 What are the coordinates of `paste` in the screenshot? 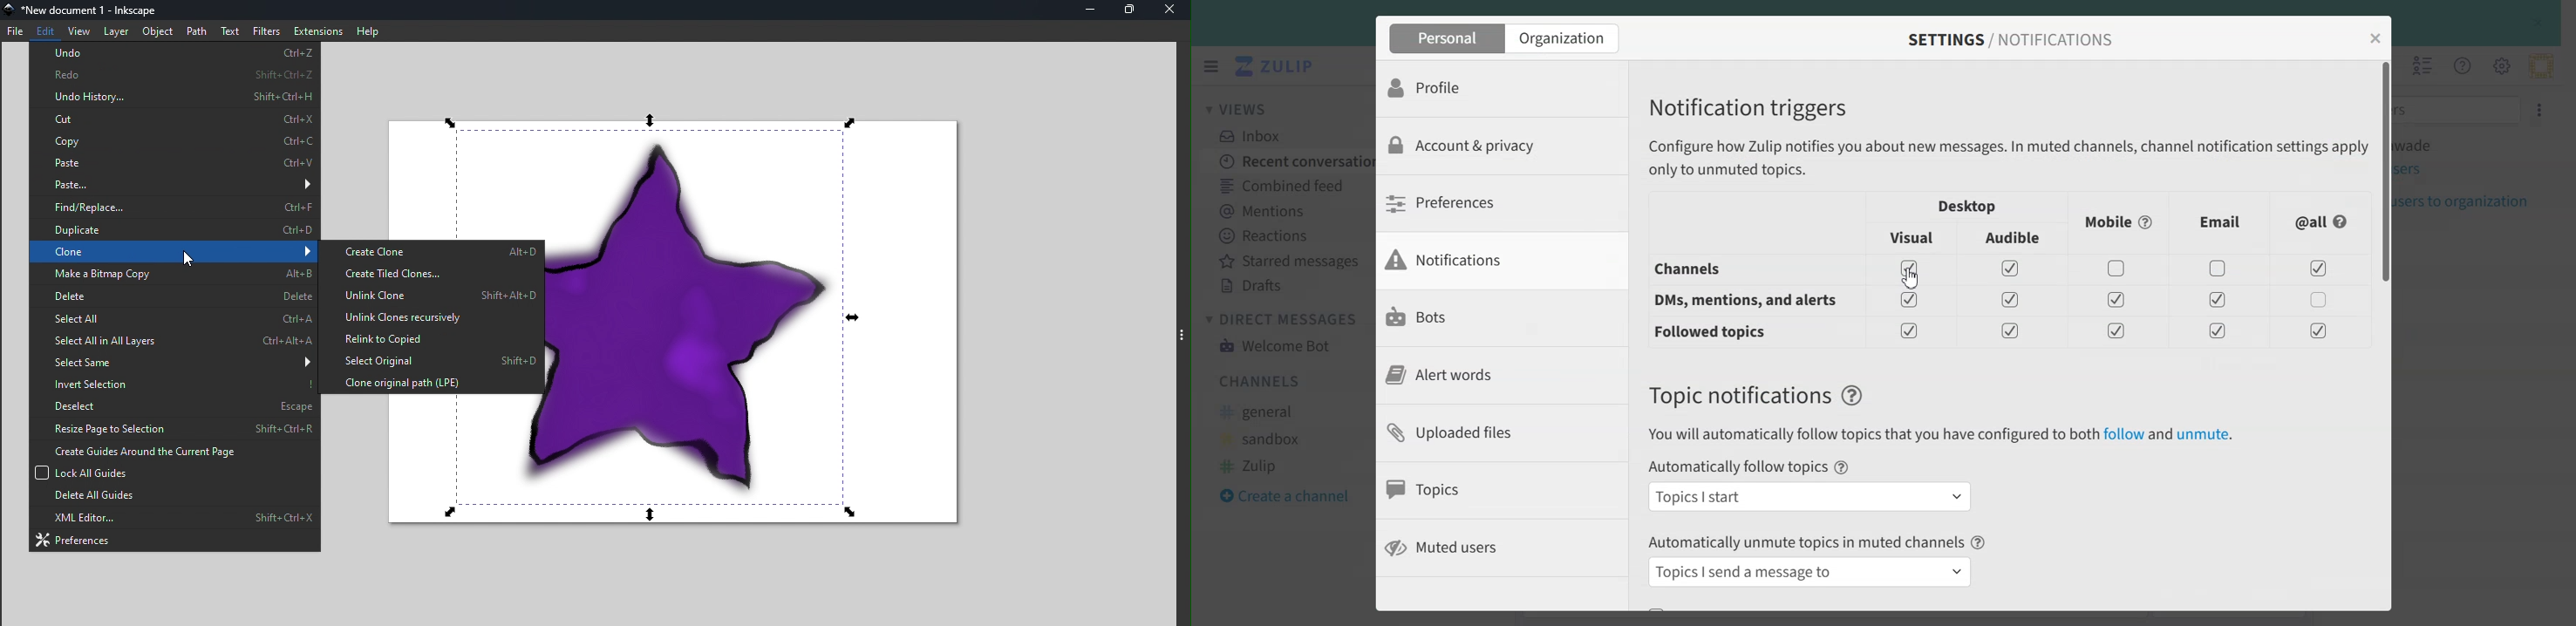 It's located at (174, 162).